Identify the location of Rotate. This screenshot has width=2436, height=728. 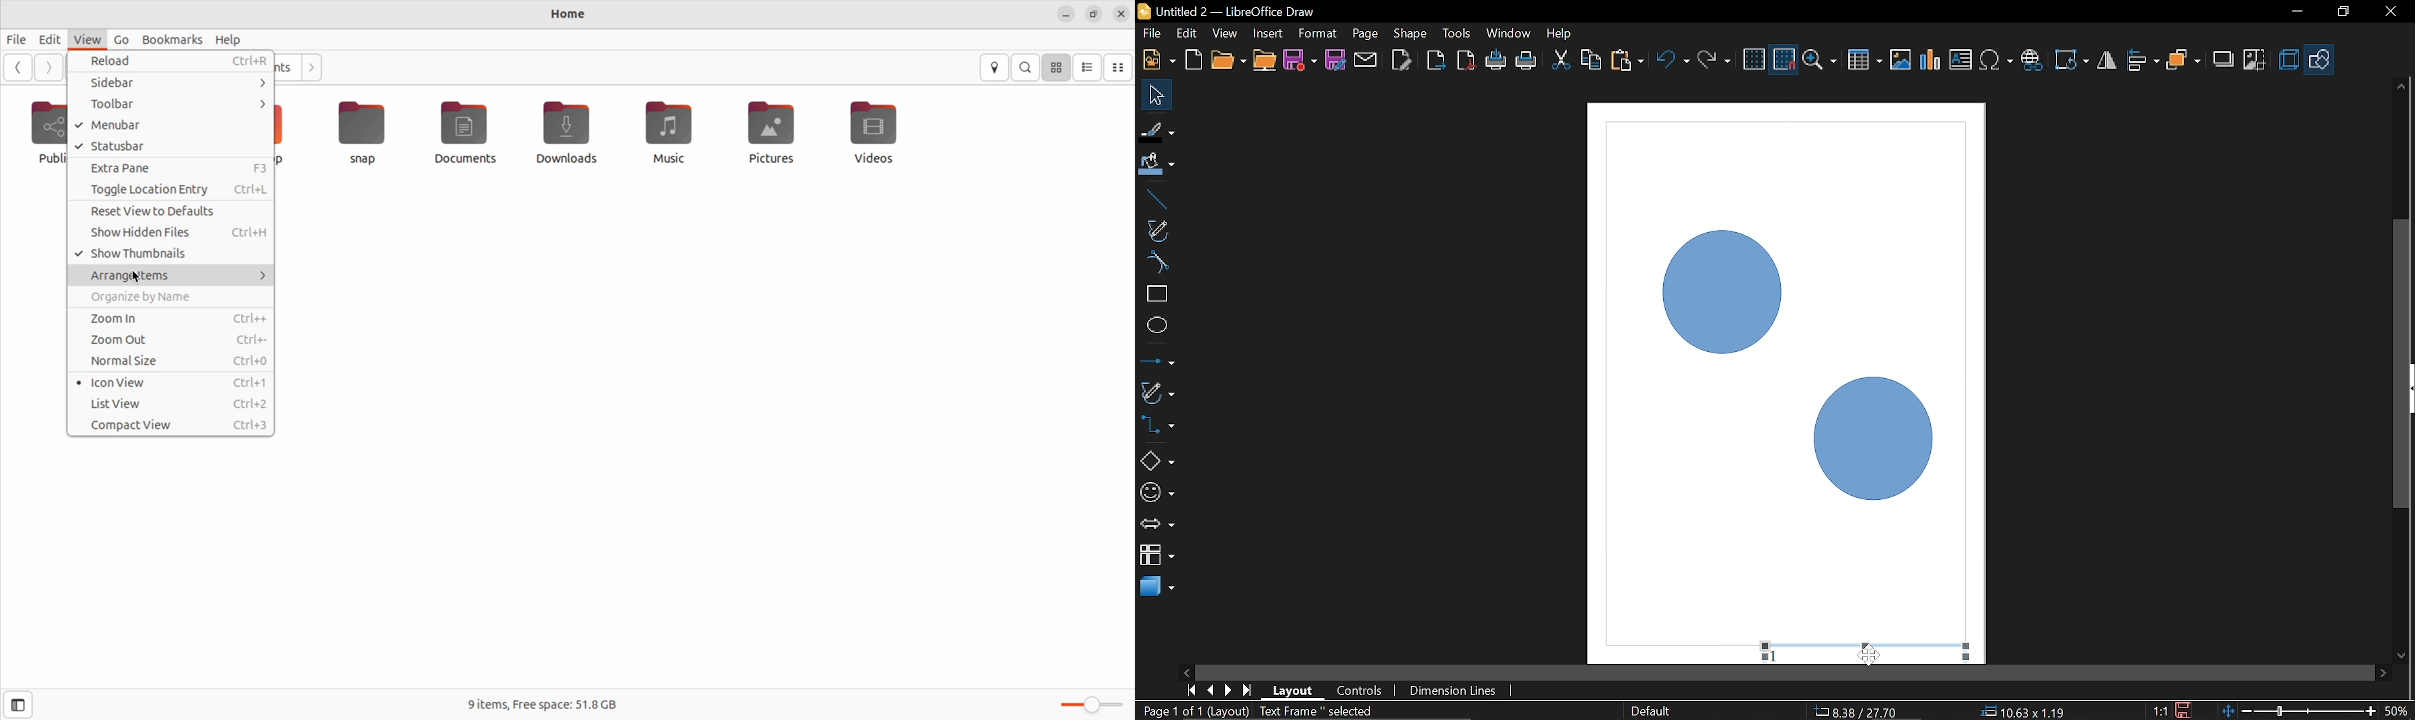
(2073, 60).